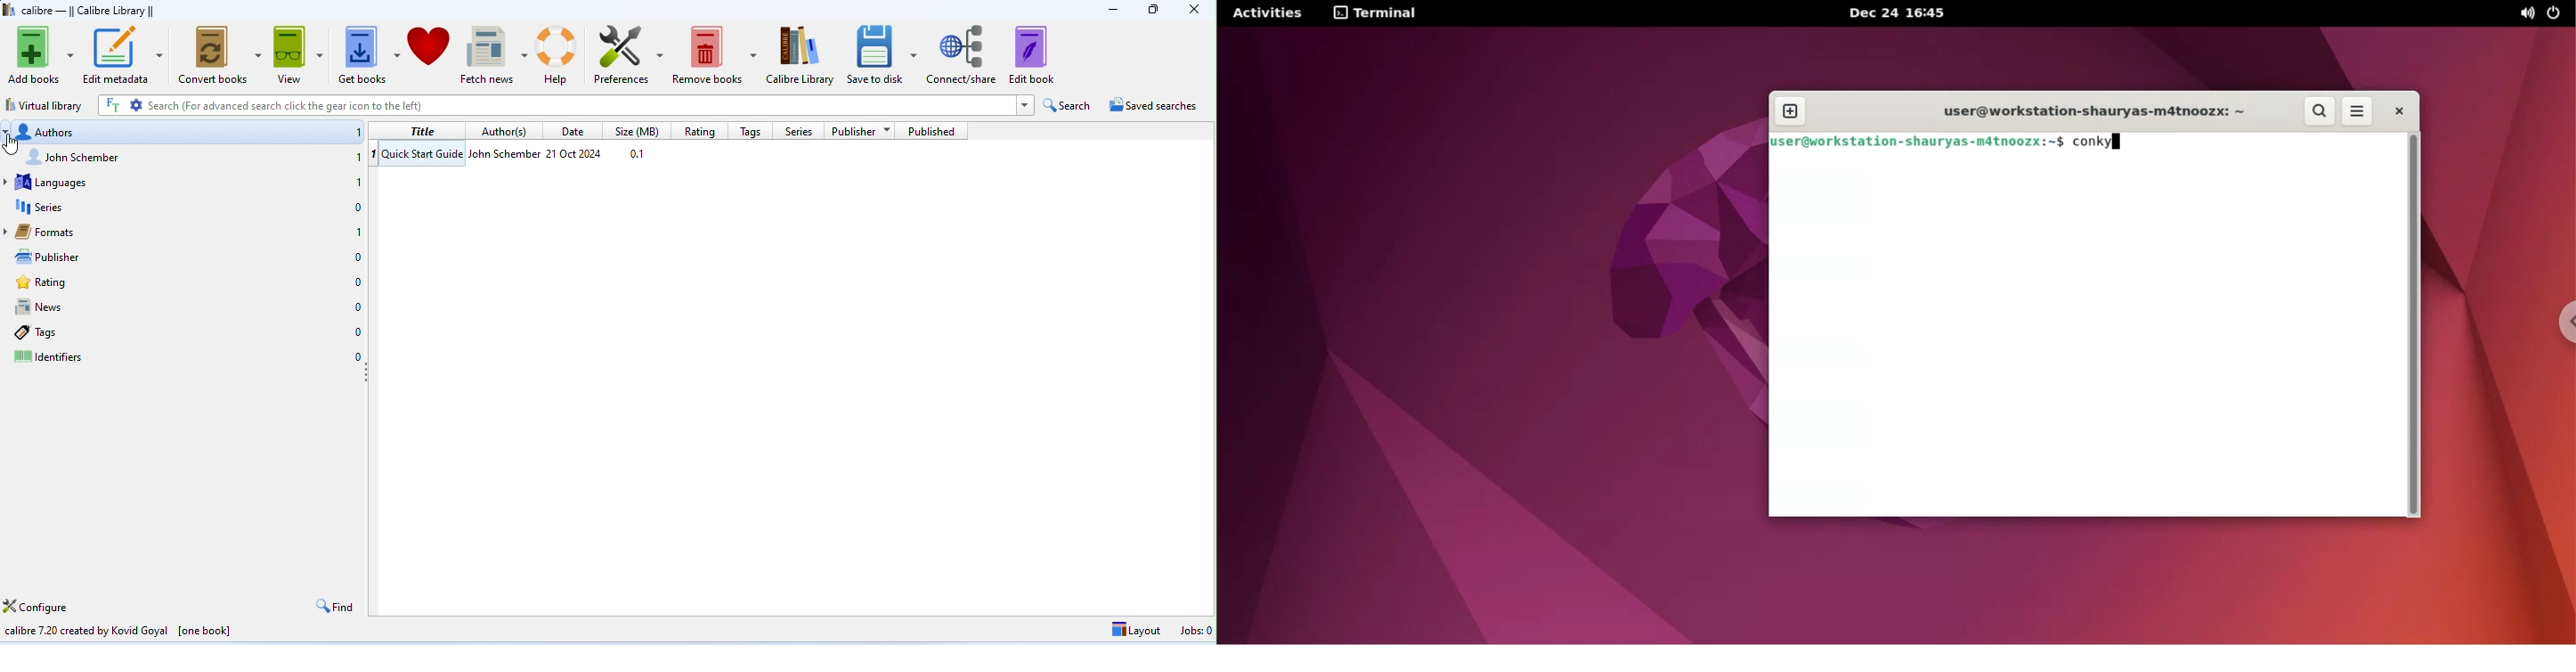 The image size is (2576, 672). I want to click on author(s), so click(507, 131).